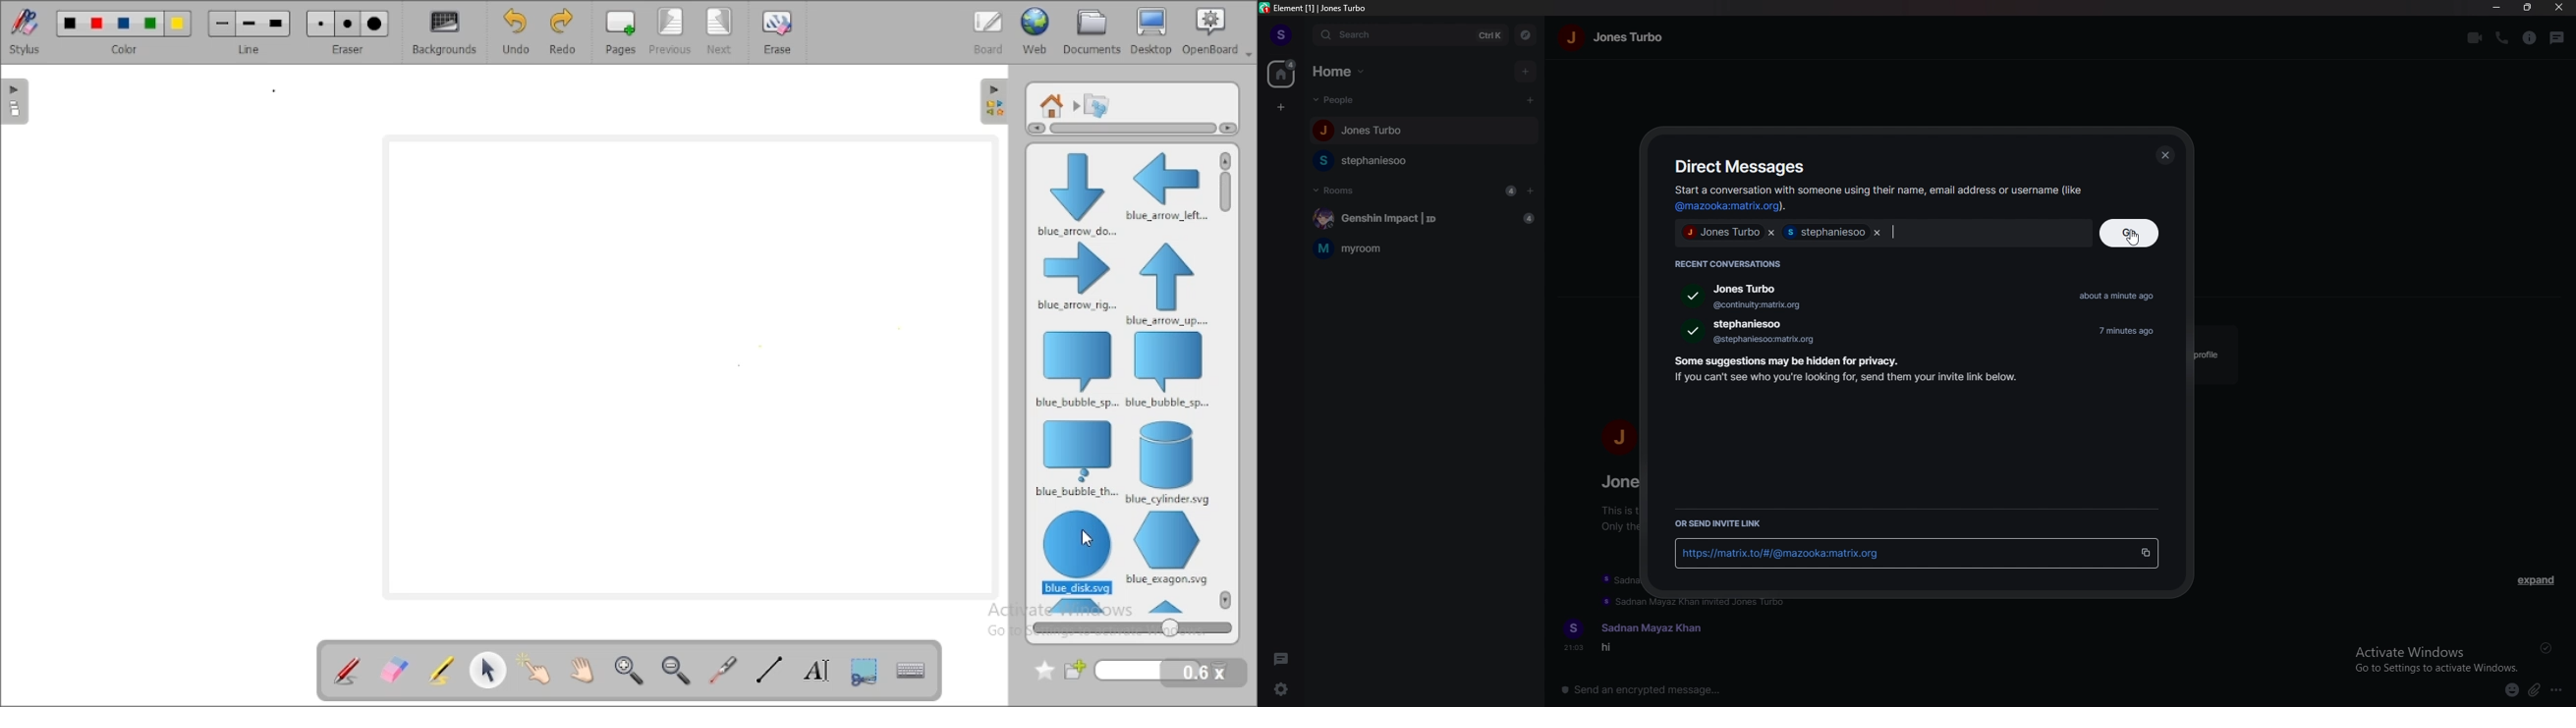  I want to click on https://matrix.to/#/@mazooka.123:matrix.org, so click(1897, 555).